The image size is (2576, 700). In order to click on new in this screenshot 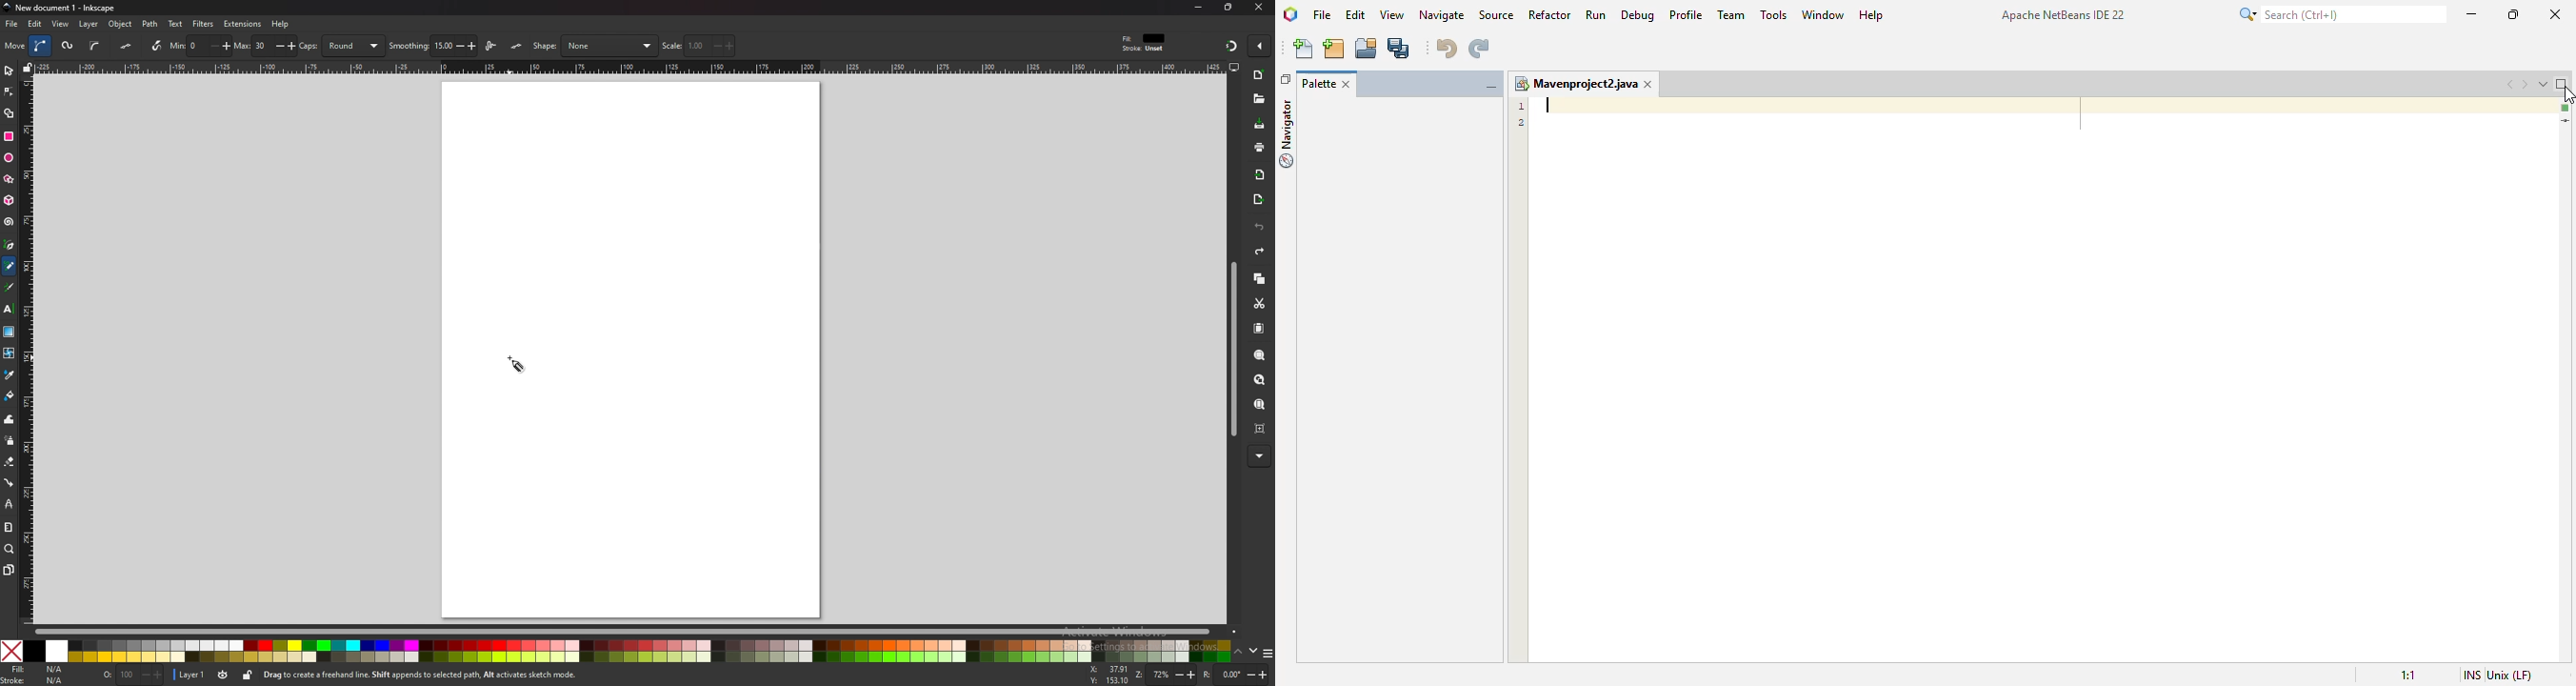, I will do `click(1260, 76)`.